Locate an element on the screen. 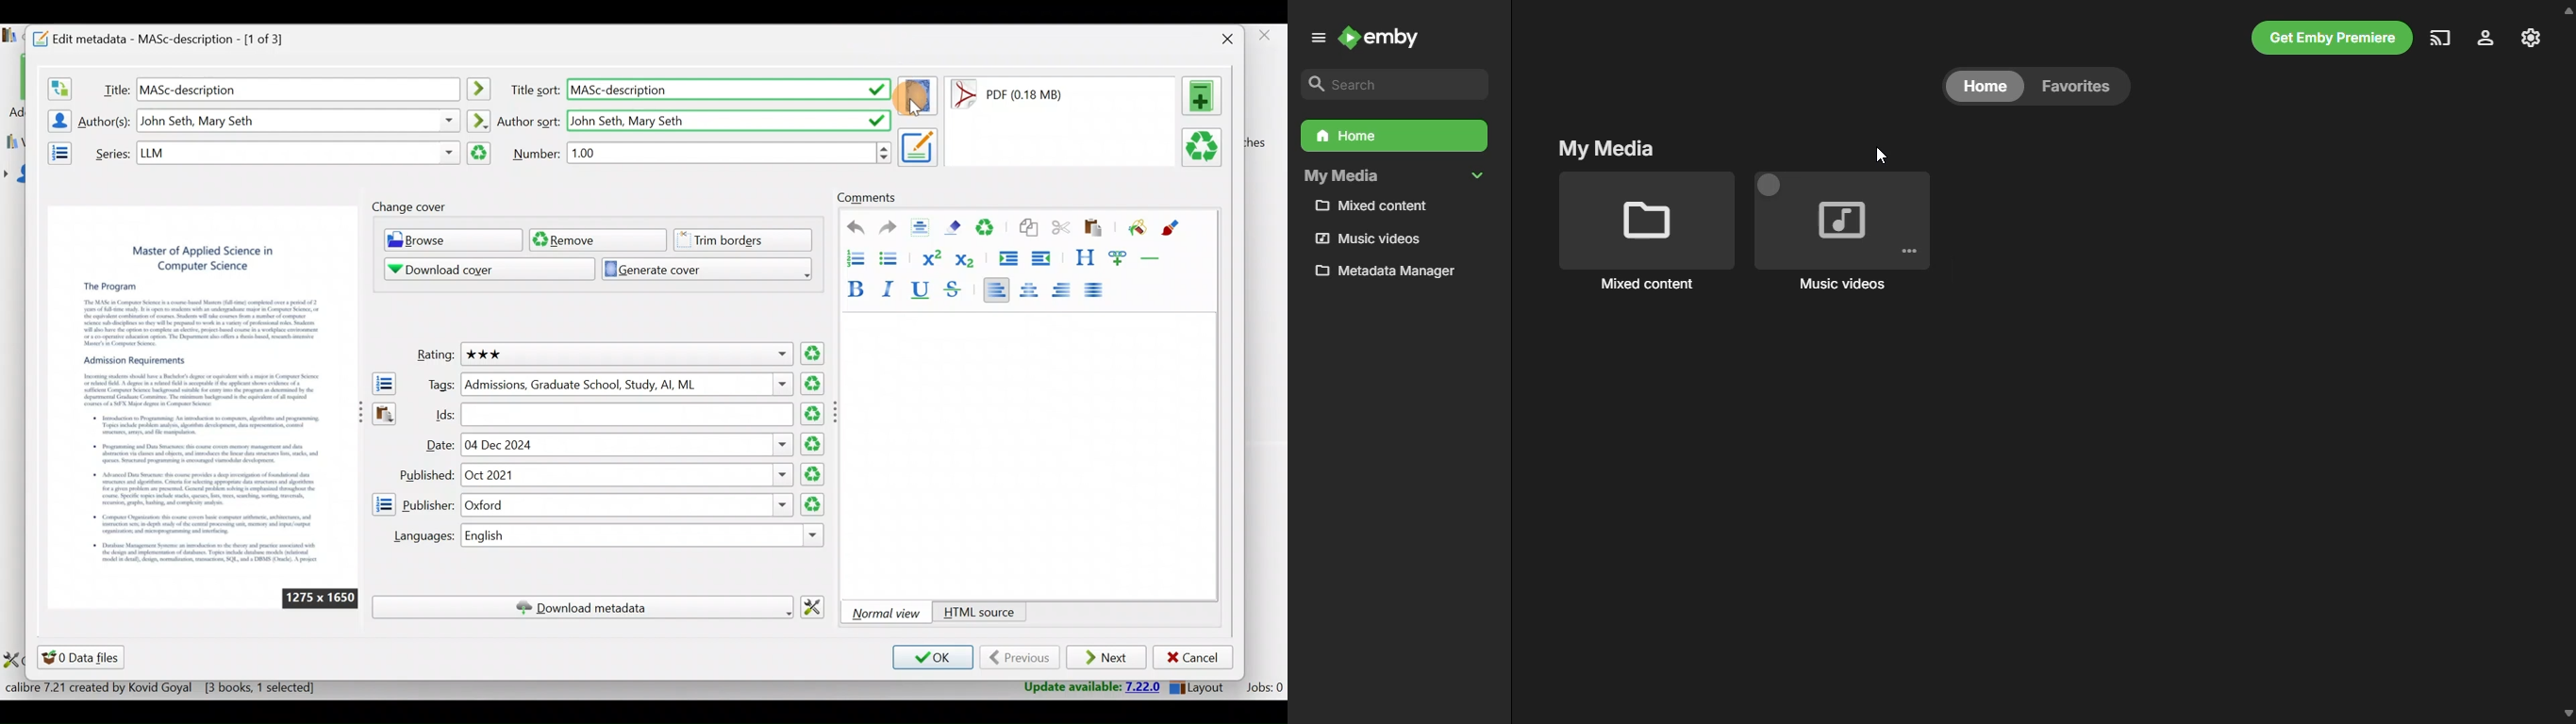 This screenshot has width=2576, height=728. Open the manage publishers editor is located at coordinates (383, 504).